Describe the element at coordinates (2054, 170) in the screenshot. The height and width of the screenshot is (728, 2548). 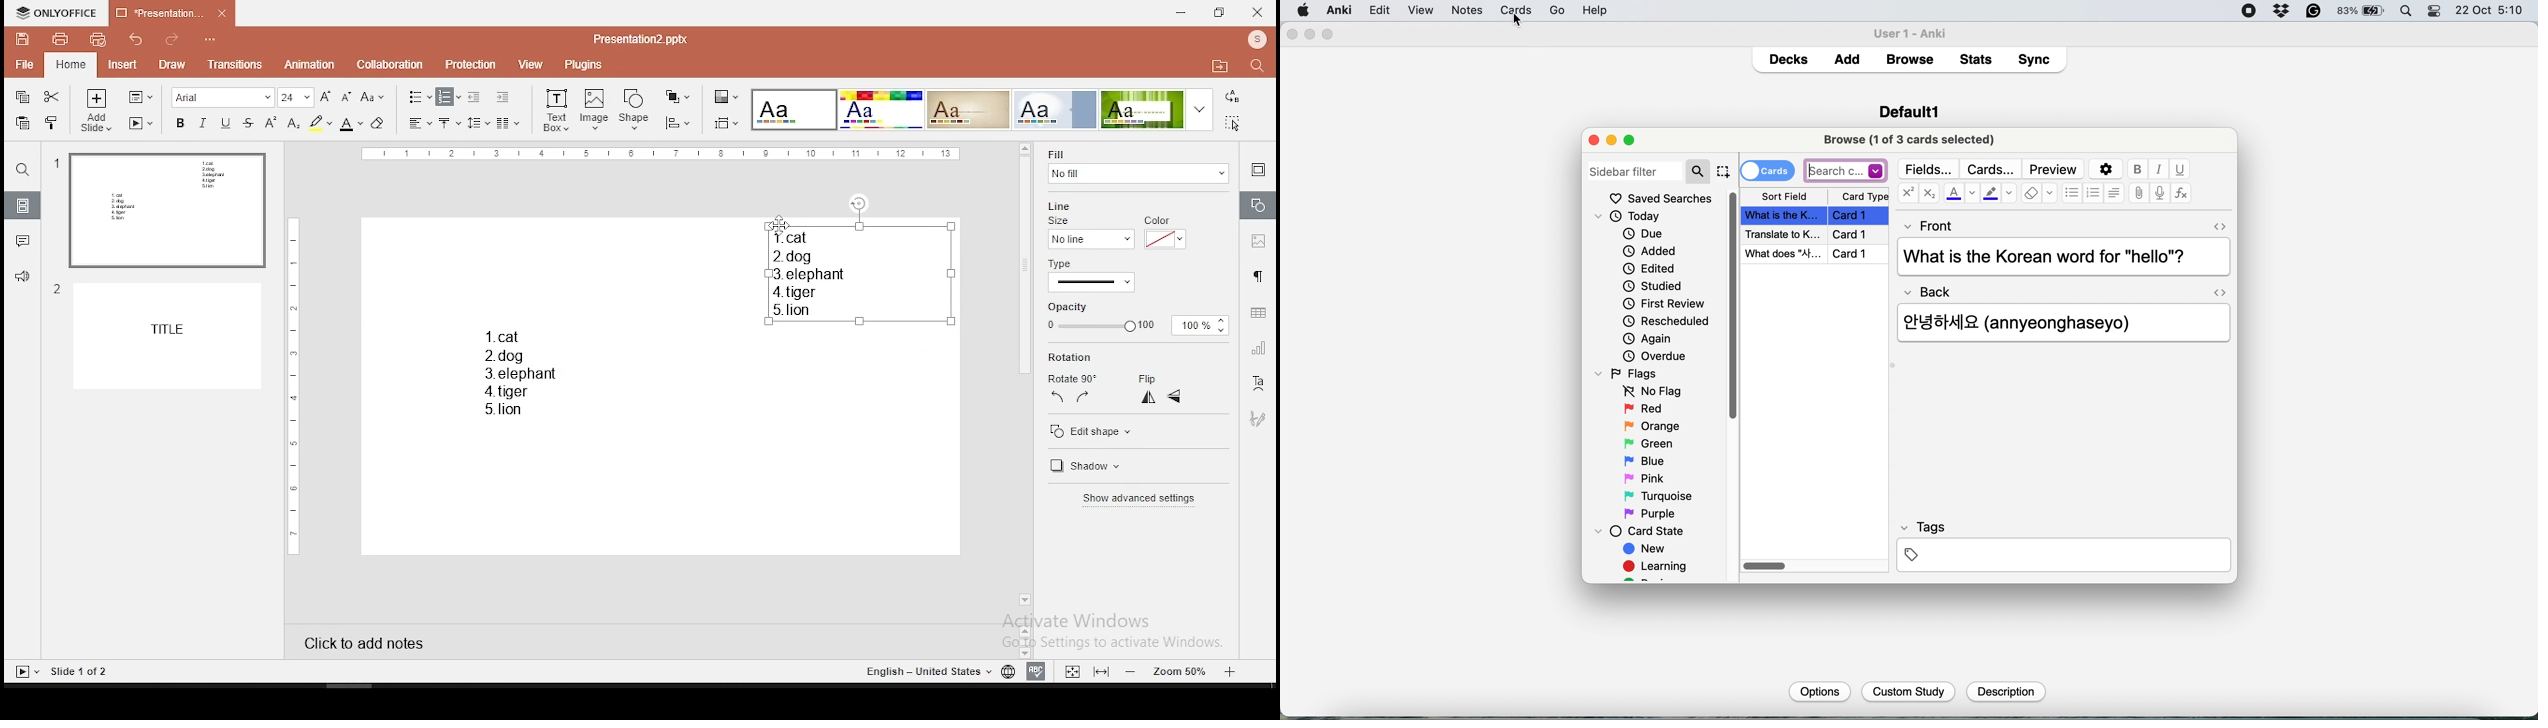
I see `preview` at that location.